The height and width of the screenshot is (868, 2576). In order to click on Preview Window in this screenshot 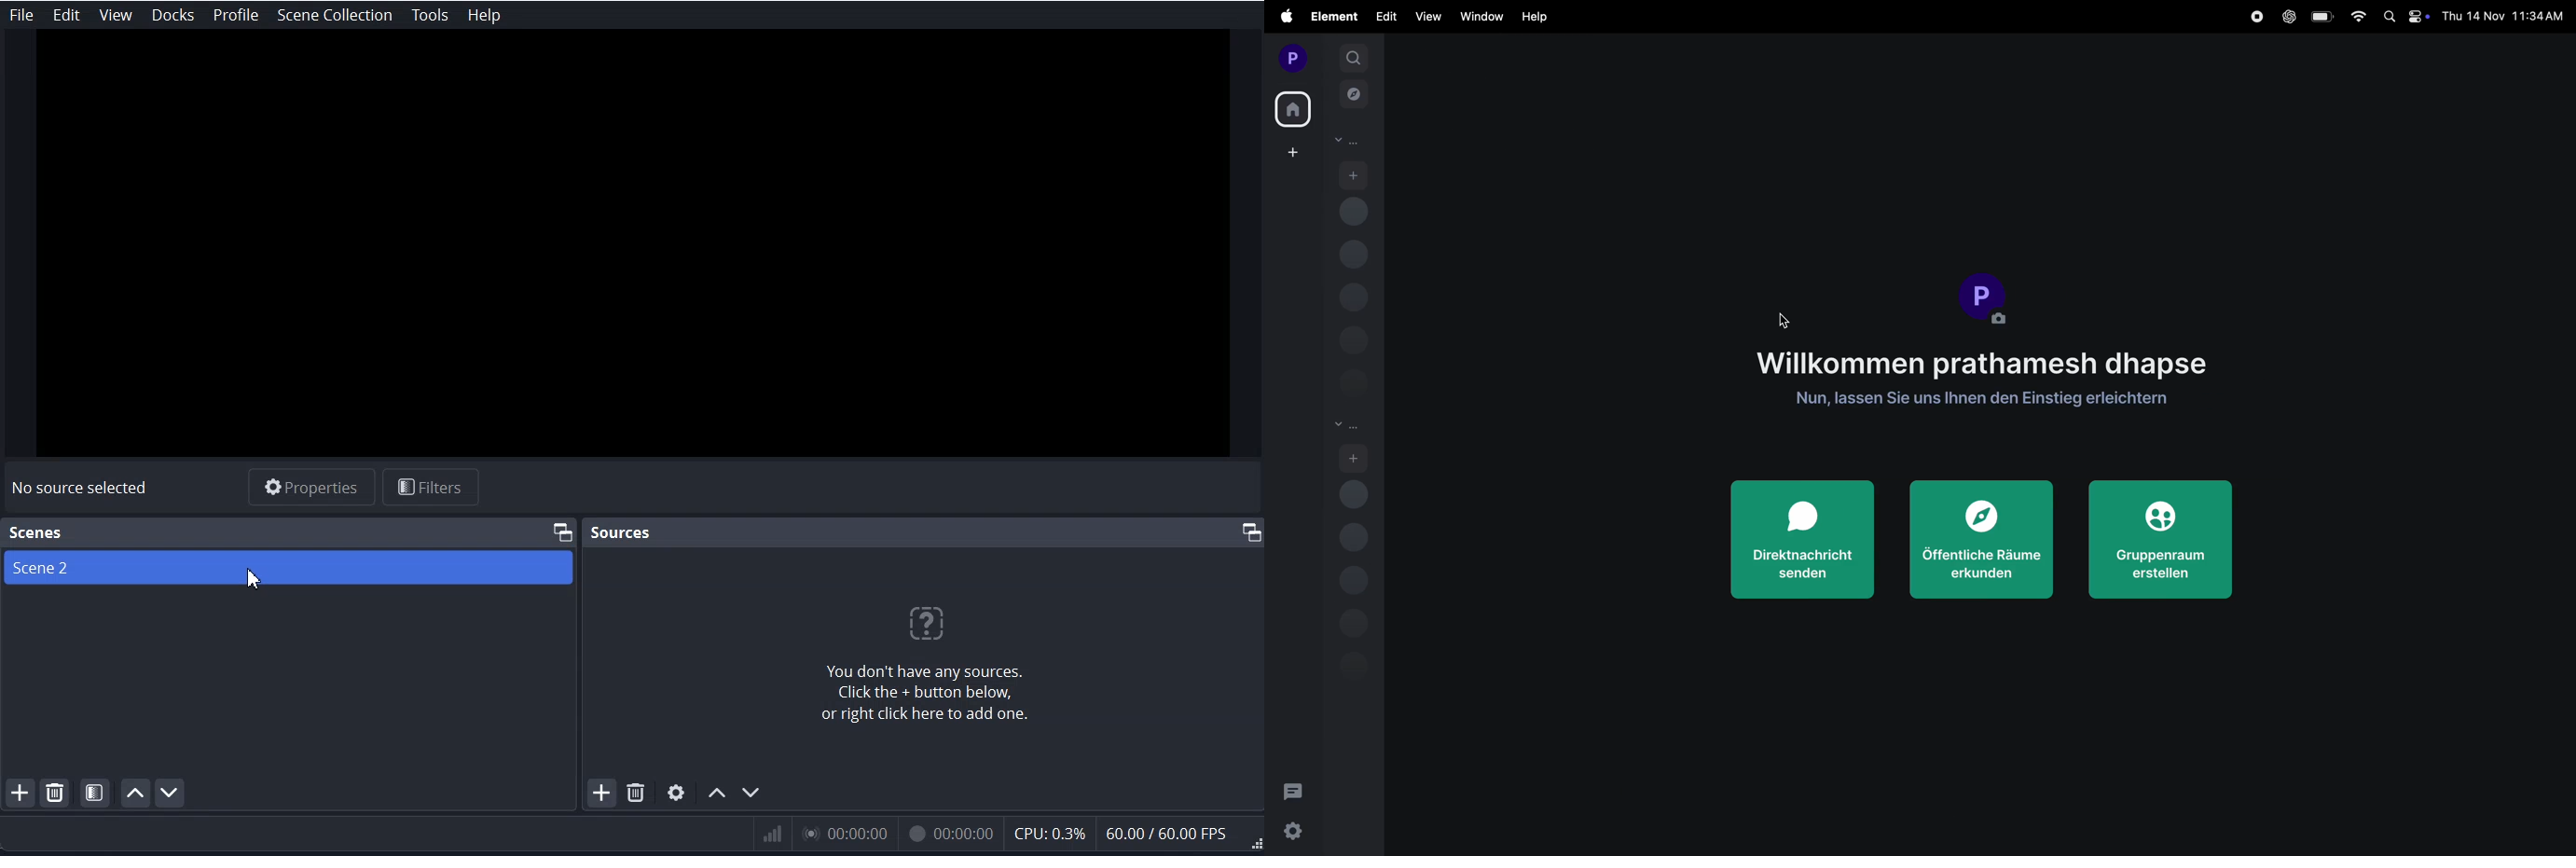, I will do `click(631, 250)`.